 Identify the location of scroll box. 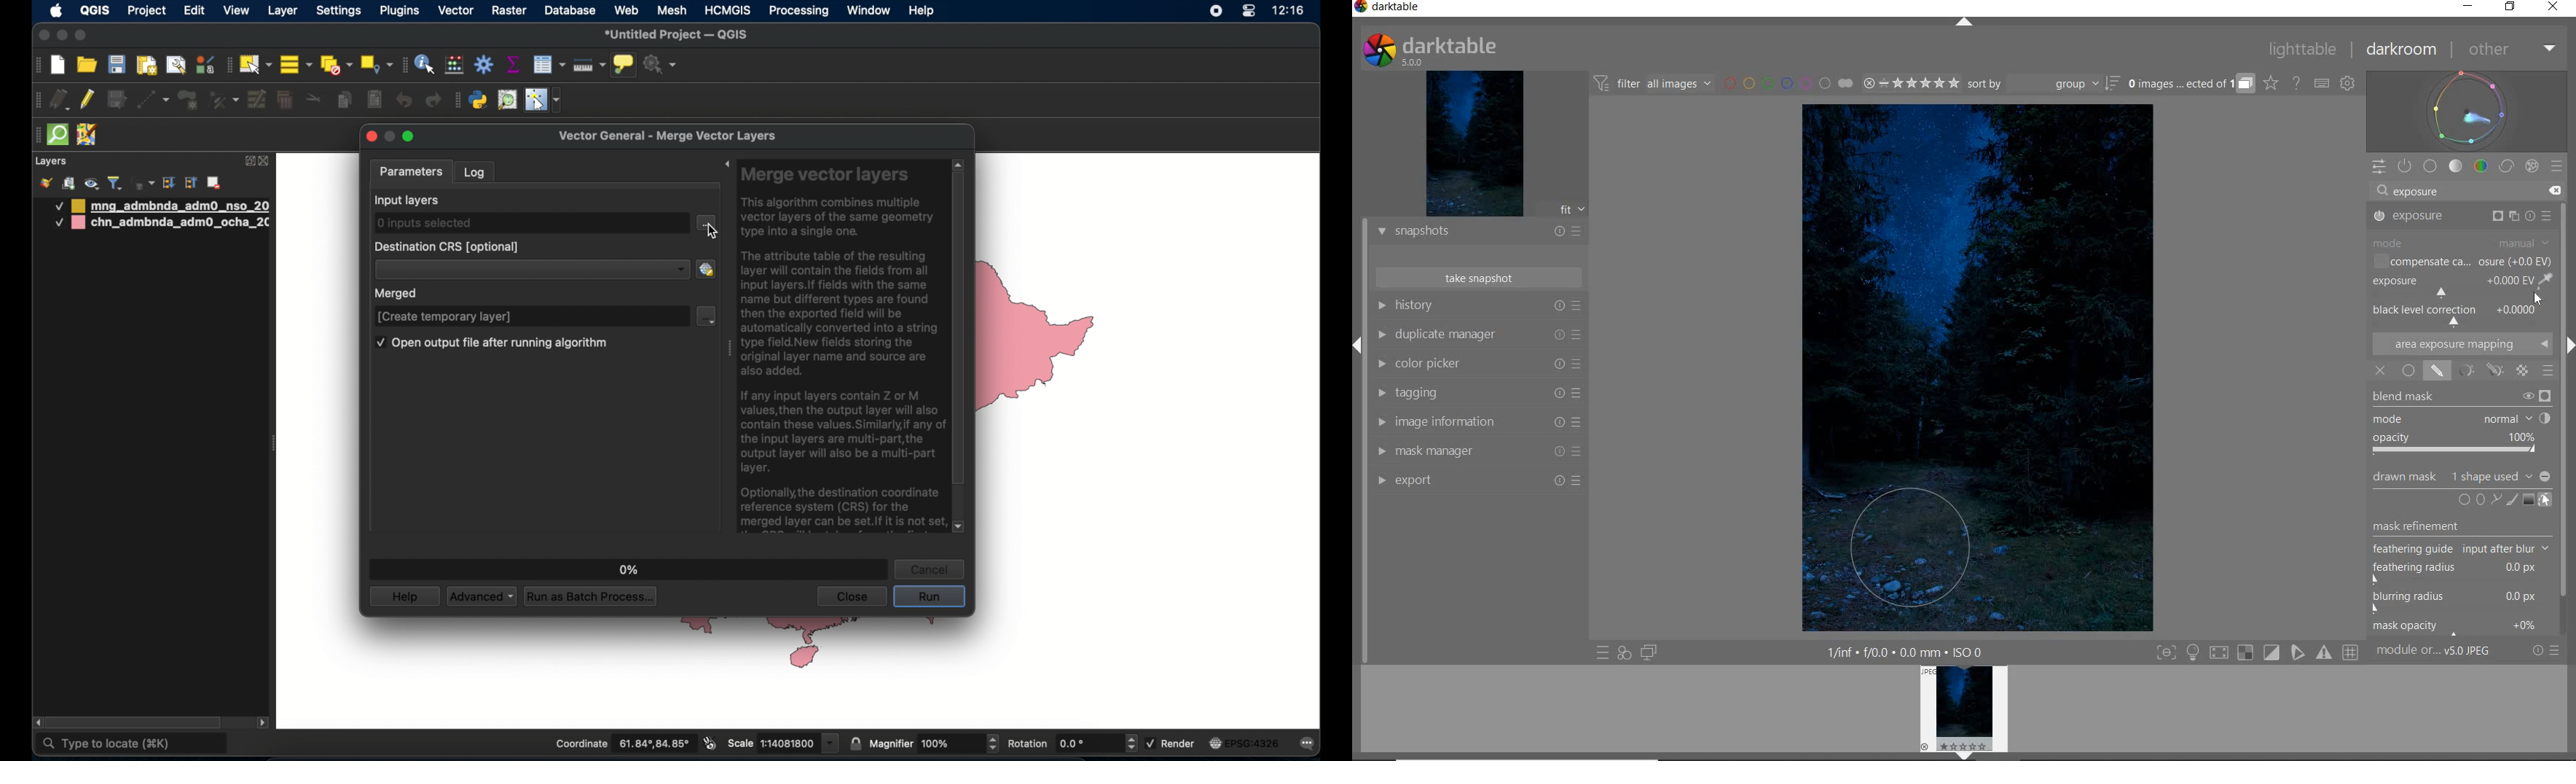
(958, 330).